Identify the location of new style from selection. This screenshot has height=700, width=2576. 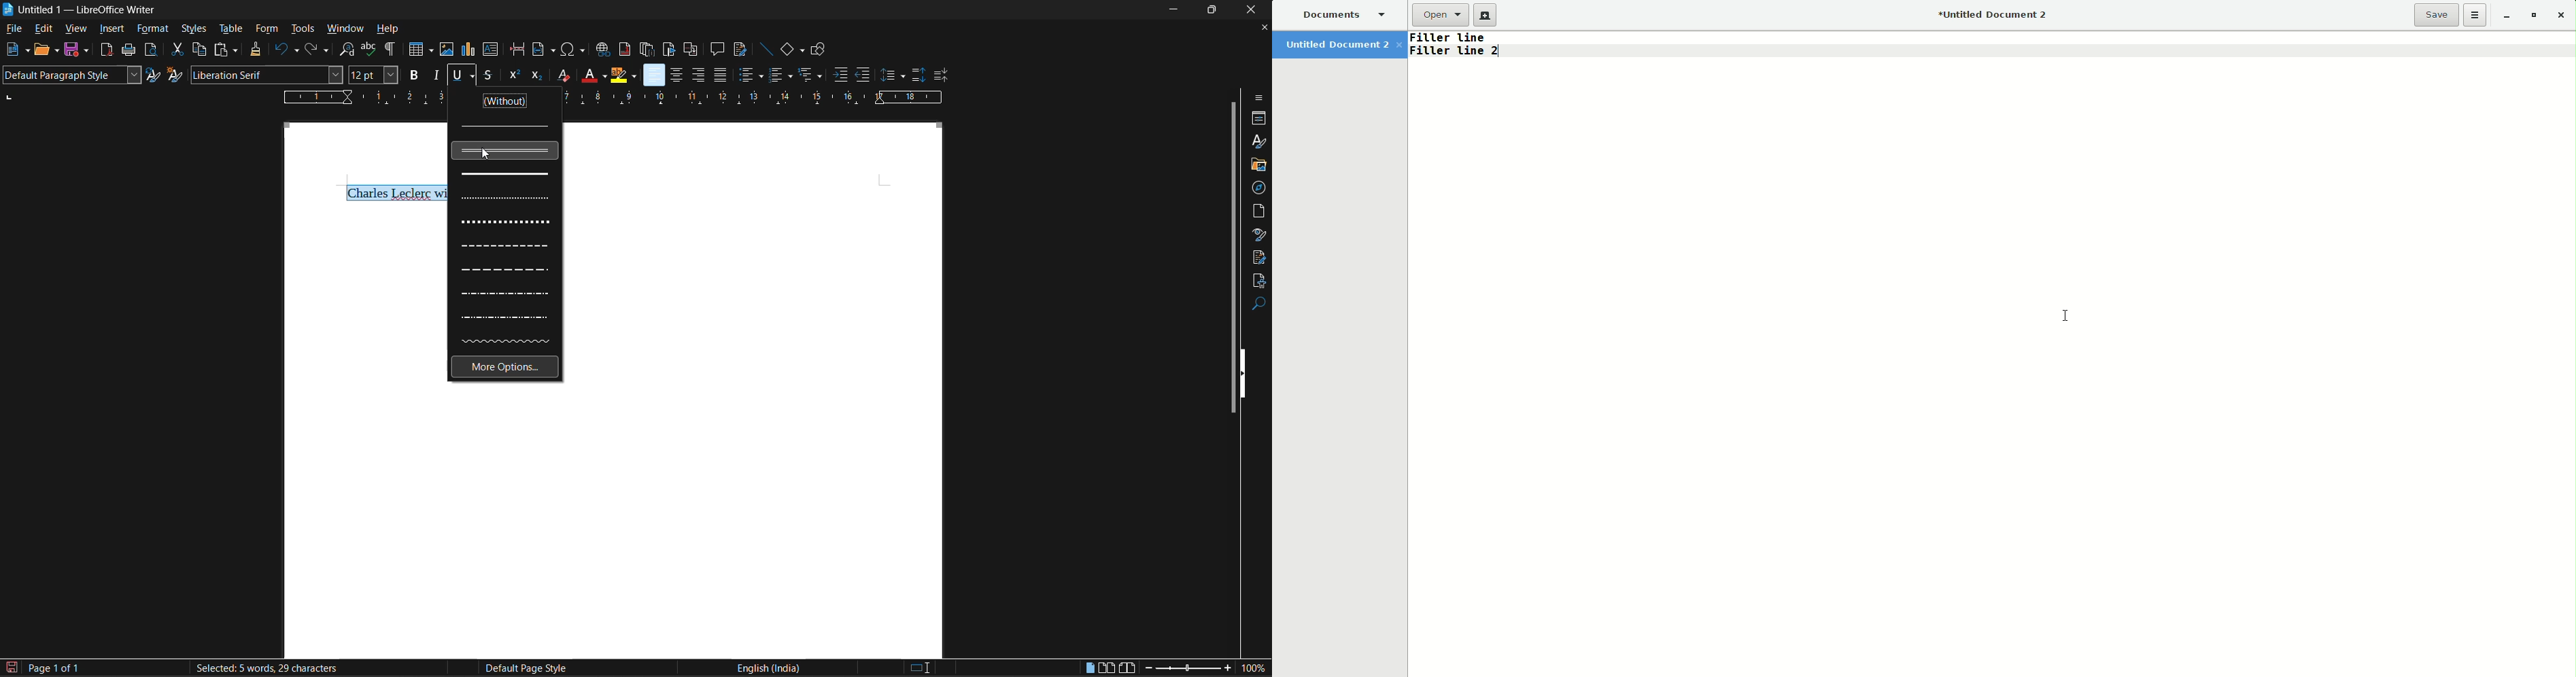
(175, 74).